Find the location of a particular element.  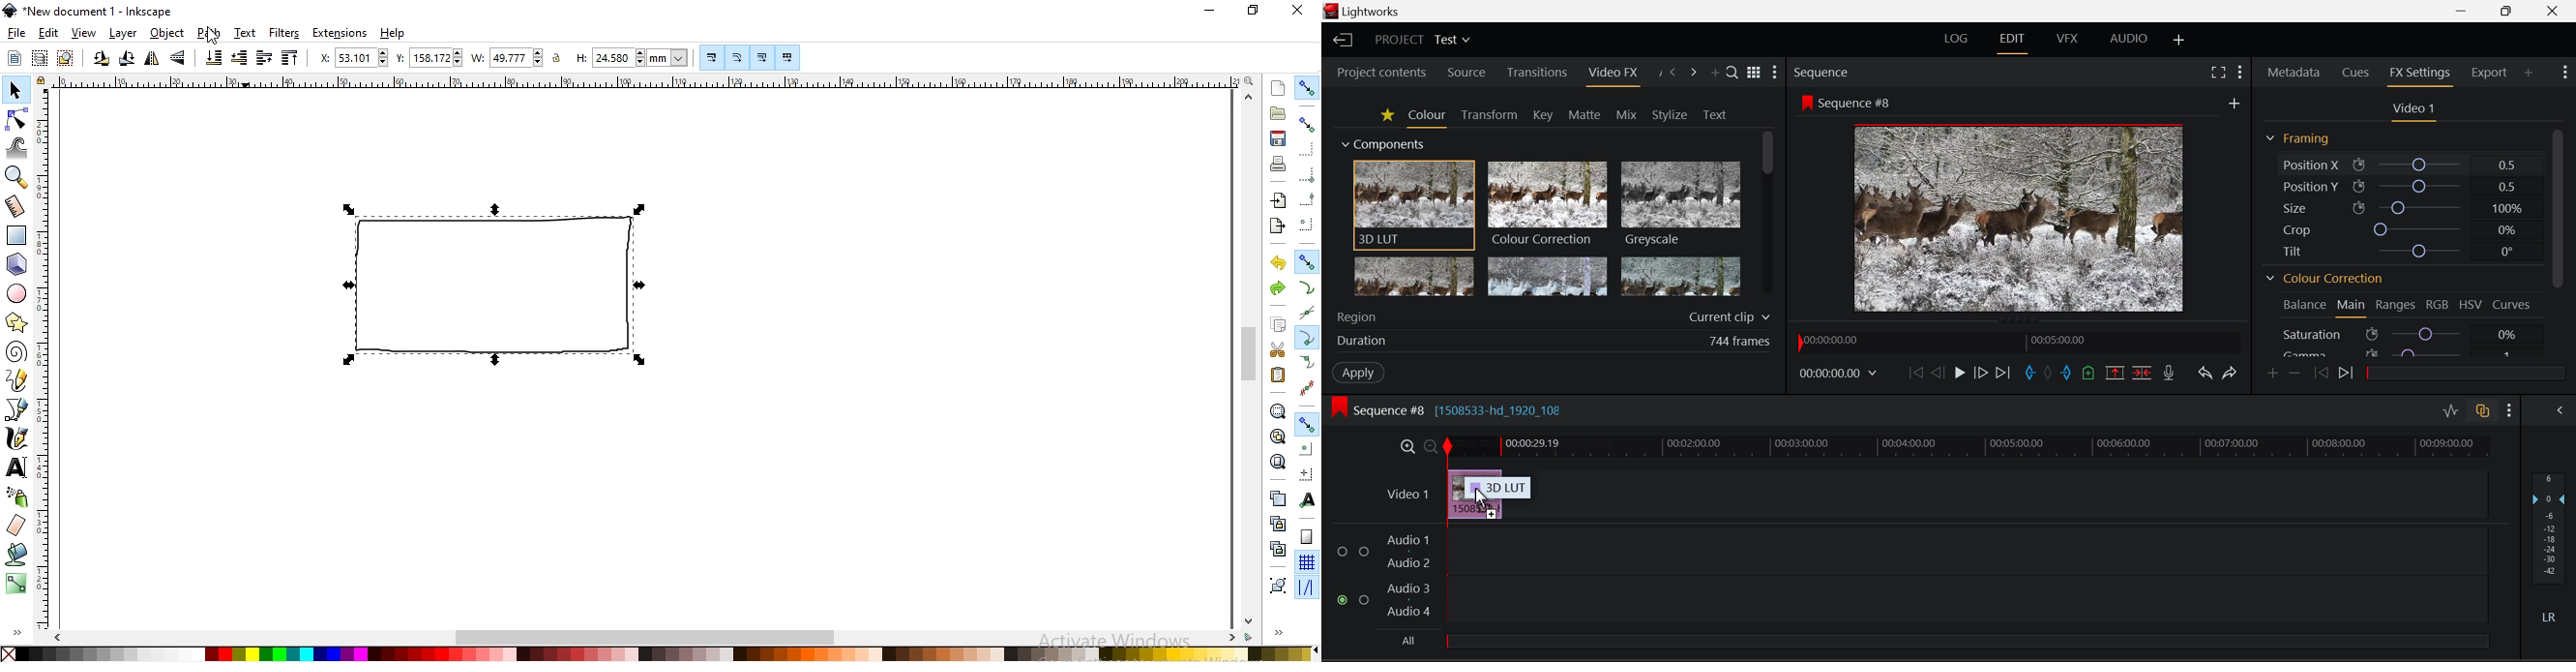

Audio4 is located at coordinates (1409, 611).